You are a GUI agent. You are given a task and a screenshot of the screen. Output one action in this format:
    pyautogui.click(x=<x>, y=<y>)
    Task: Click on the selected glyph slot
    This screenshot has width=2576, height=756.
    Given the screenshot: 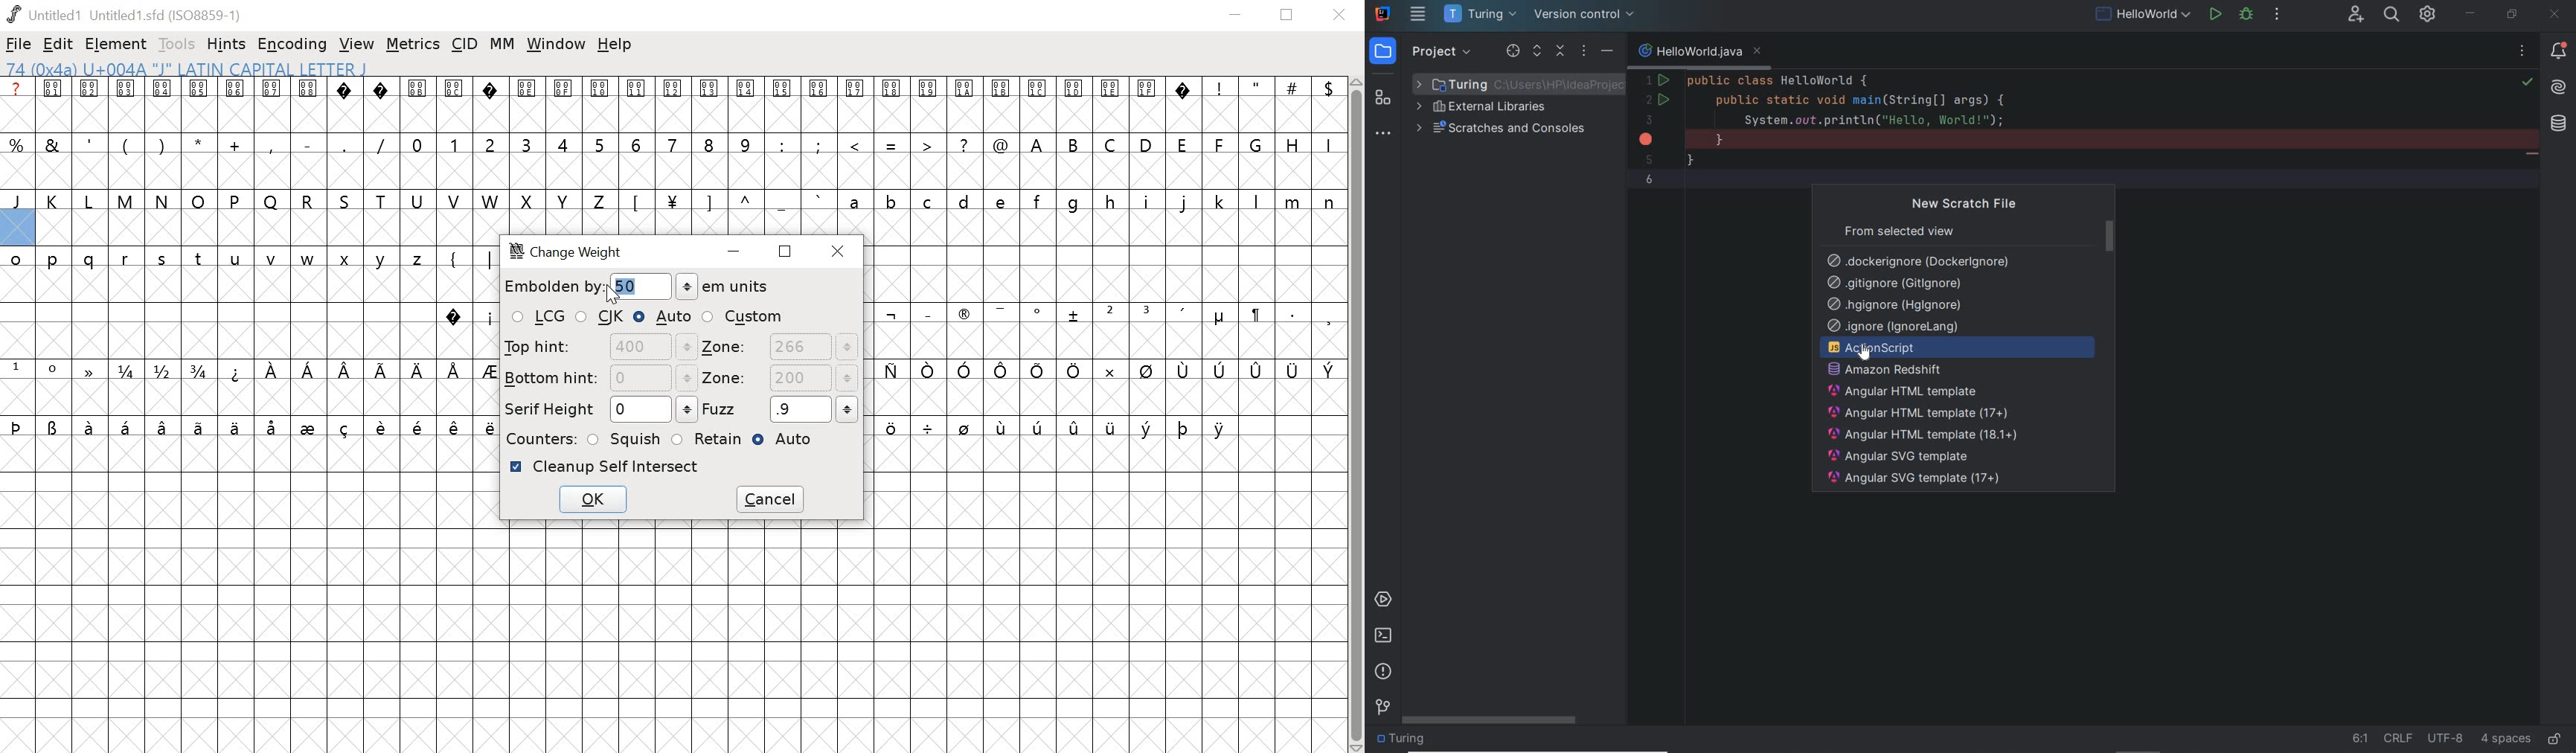 What is the action you would take?
    pyautogui.click(x=17, y=228)
    